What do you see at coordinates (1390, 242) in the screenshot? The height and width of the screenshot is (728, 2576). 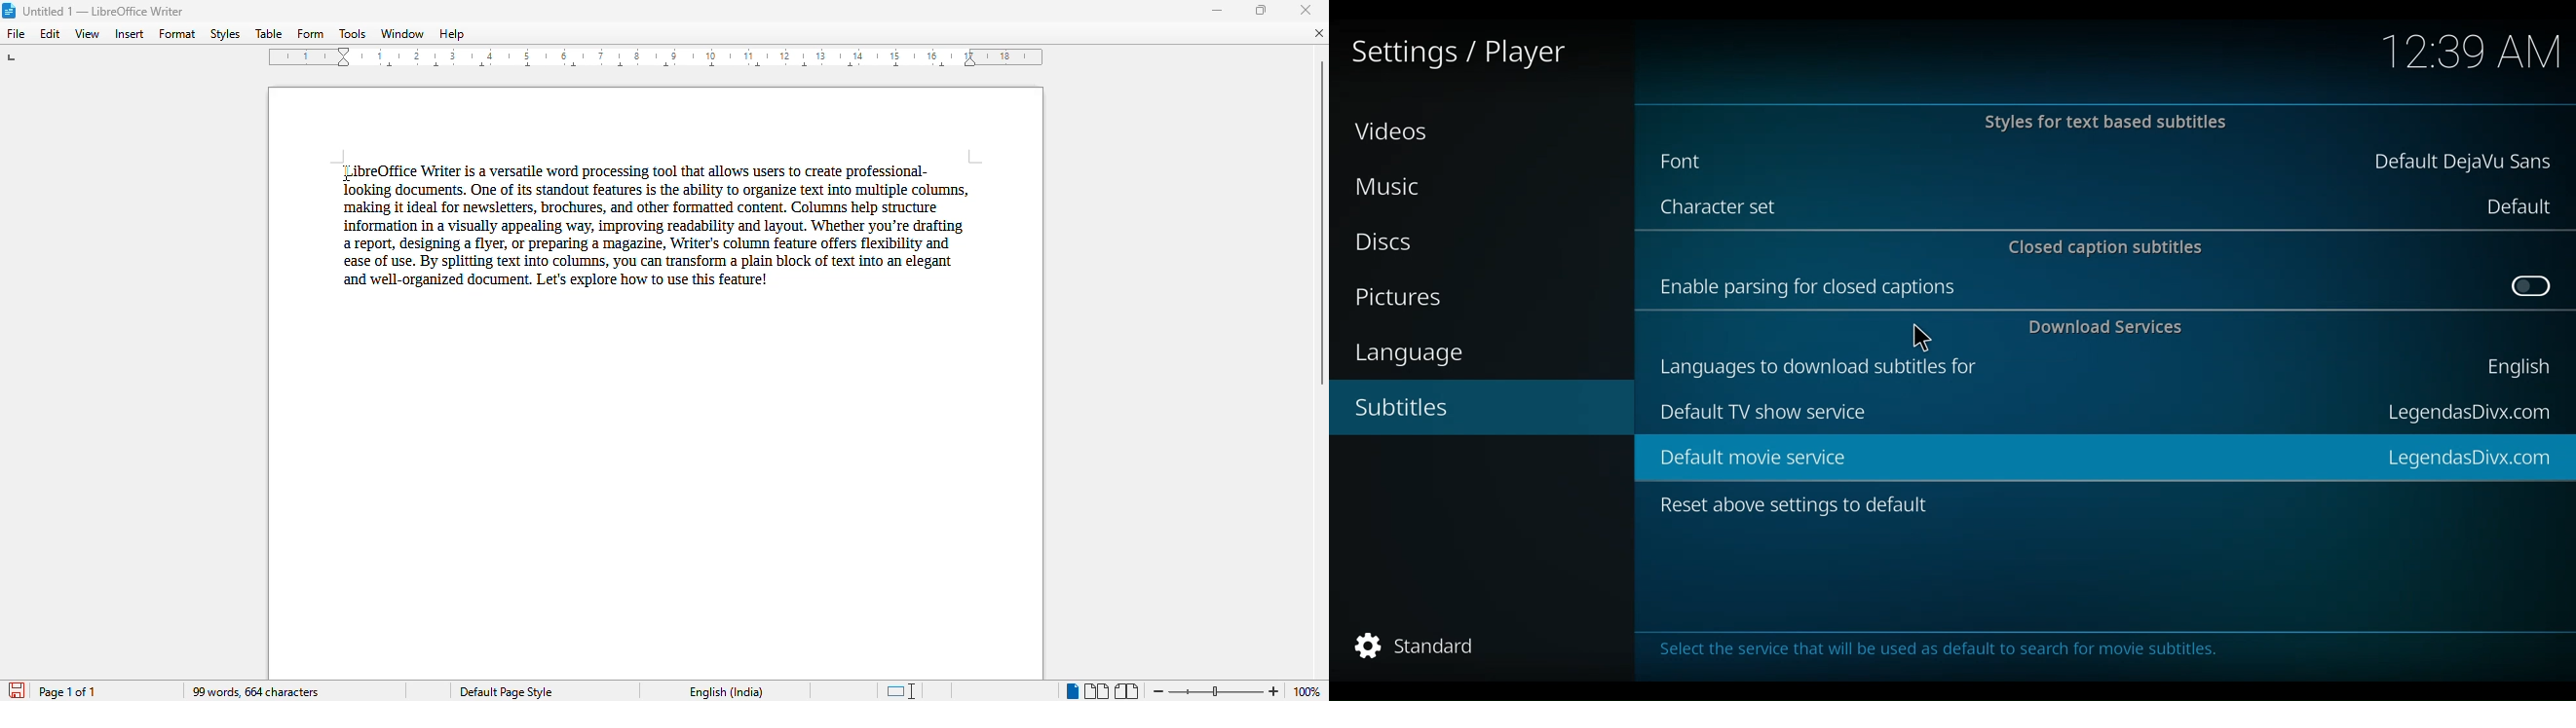 I see `Discs` at bounding box center [1390, 242].